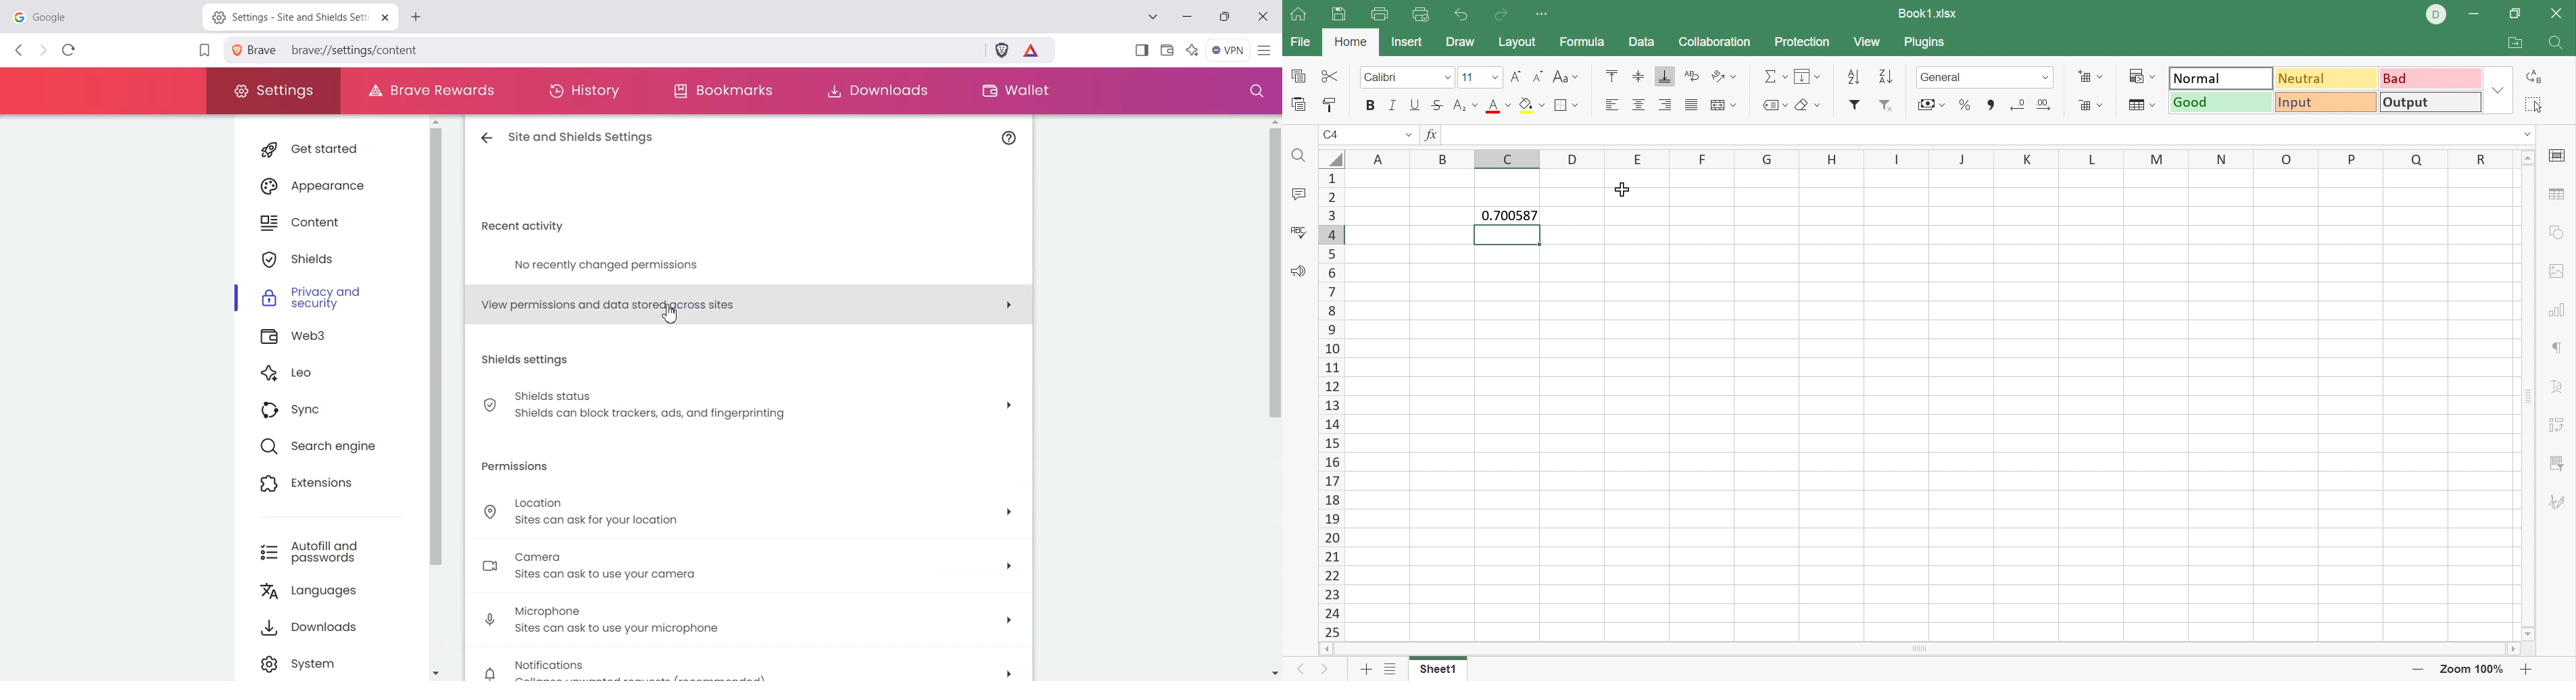  Describe the element at coordinates (2141, 77) in the screenshot. I see `Conditional formatting` at that location.